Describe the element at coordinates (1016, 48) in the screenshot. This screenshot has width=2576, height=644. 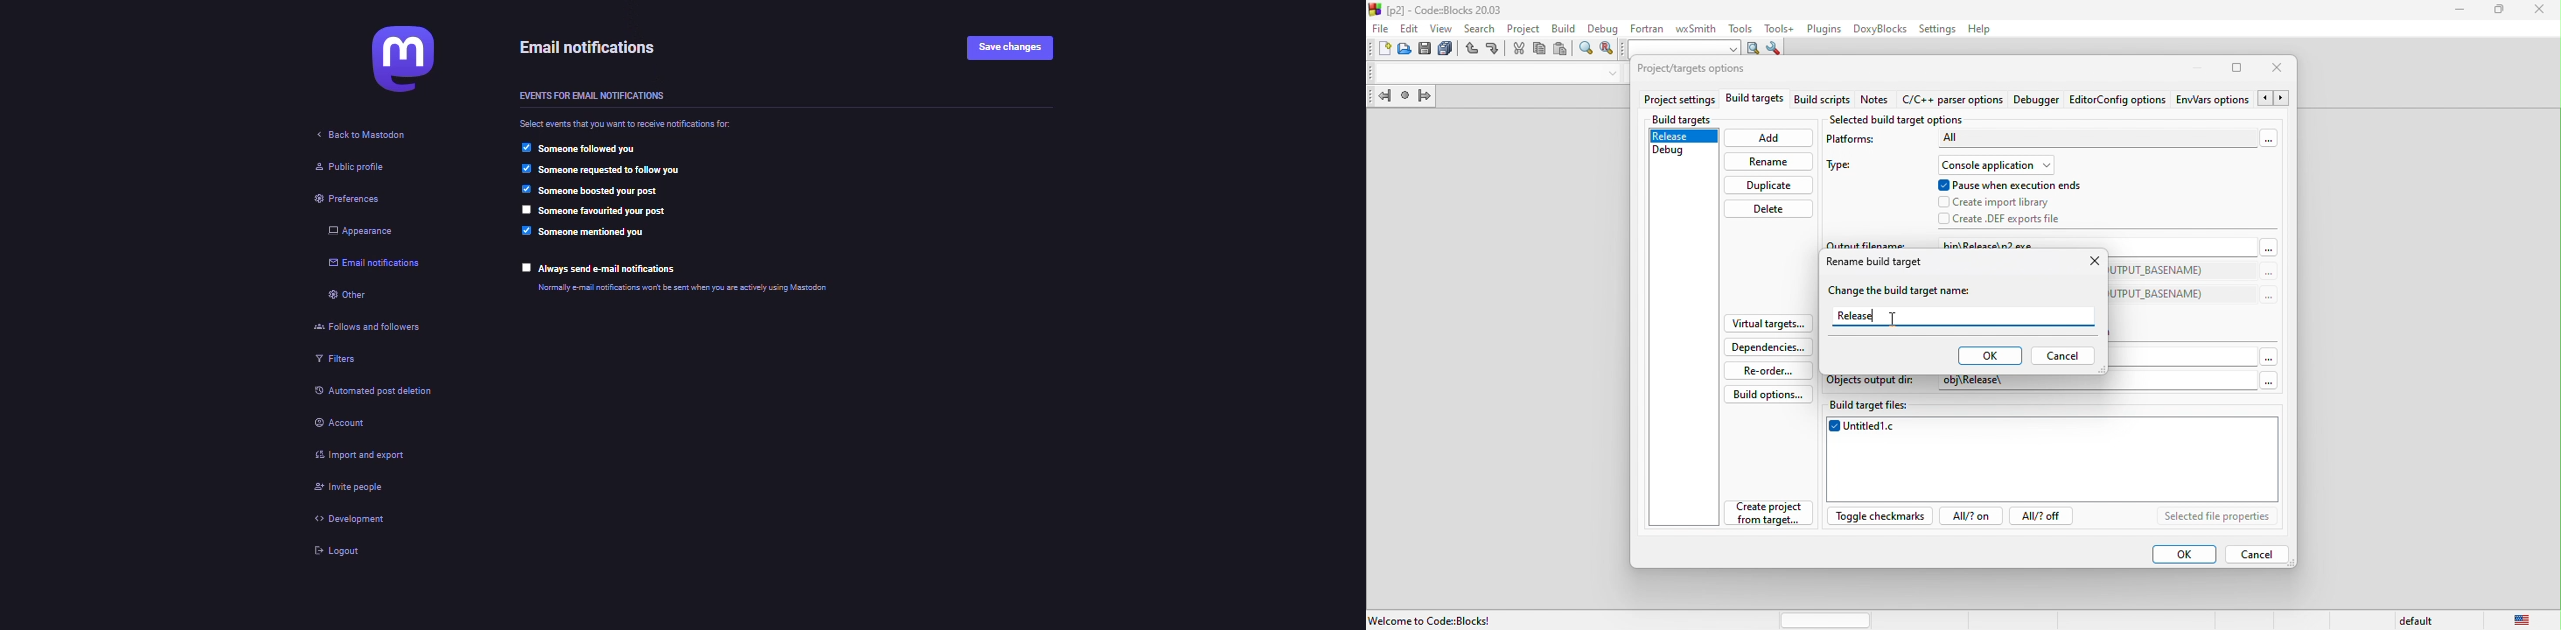
I see `save changes` at that location.